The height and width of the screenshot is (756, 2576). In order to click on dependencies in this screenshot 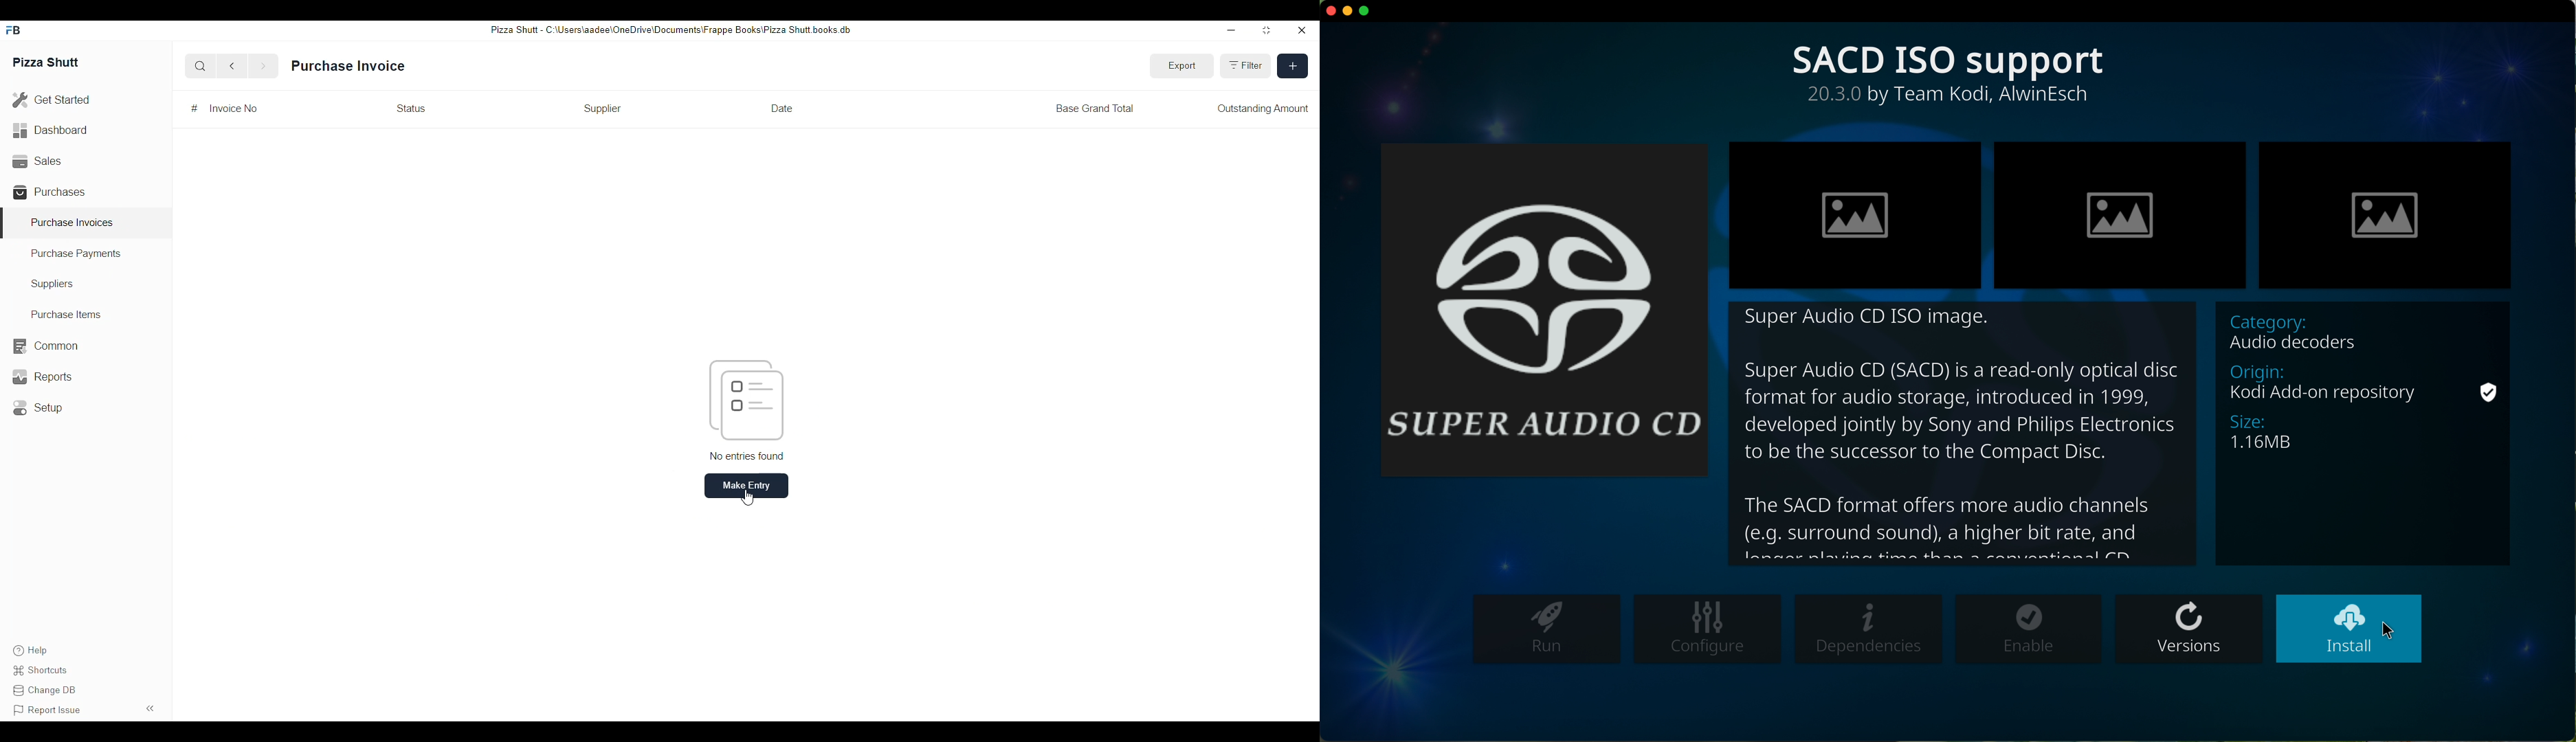, I will do `click(1870, 630)`.